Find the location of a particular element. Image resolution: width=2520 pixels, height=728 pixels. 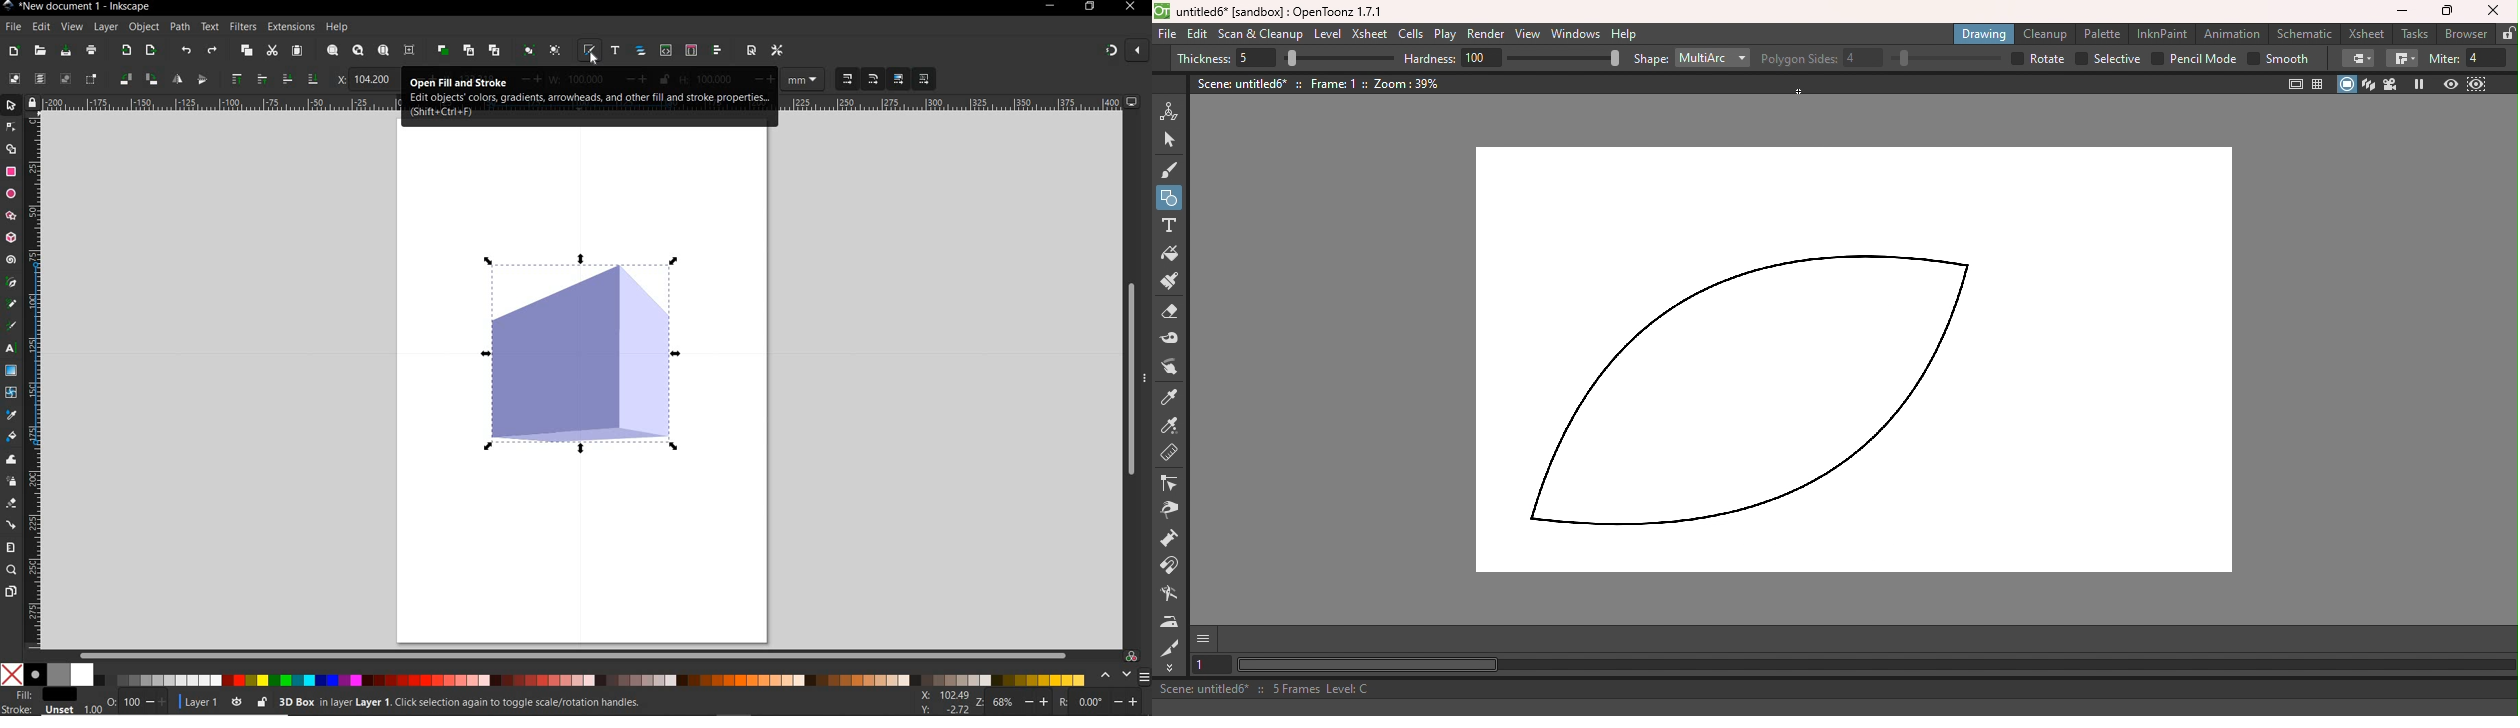

GRADIENT TOOL is located at coordinates (12, 372).